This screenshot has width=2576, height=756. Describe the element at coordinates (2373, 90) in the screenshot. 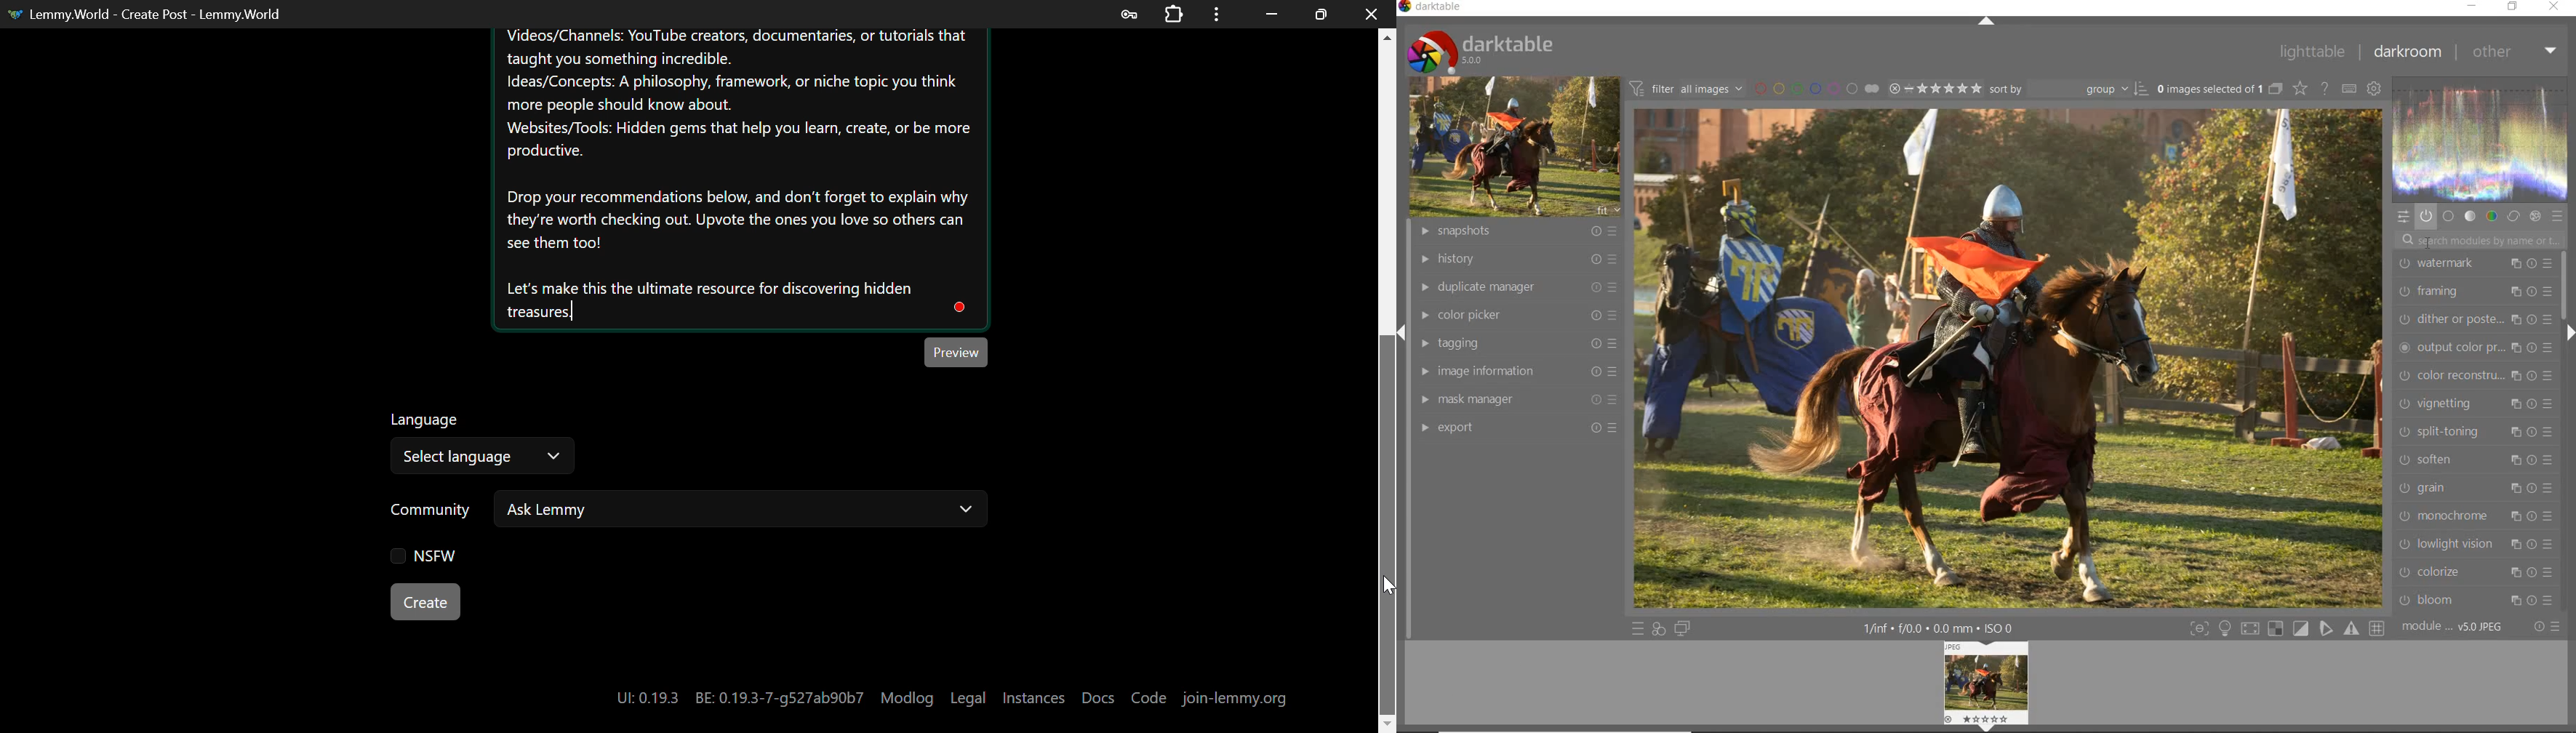

I see `show global preferences` at that location.